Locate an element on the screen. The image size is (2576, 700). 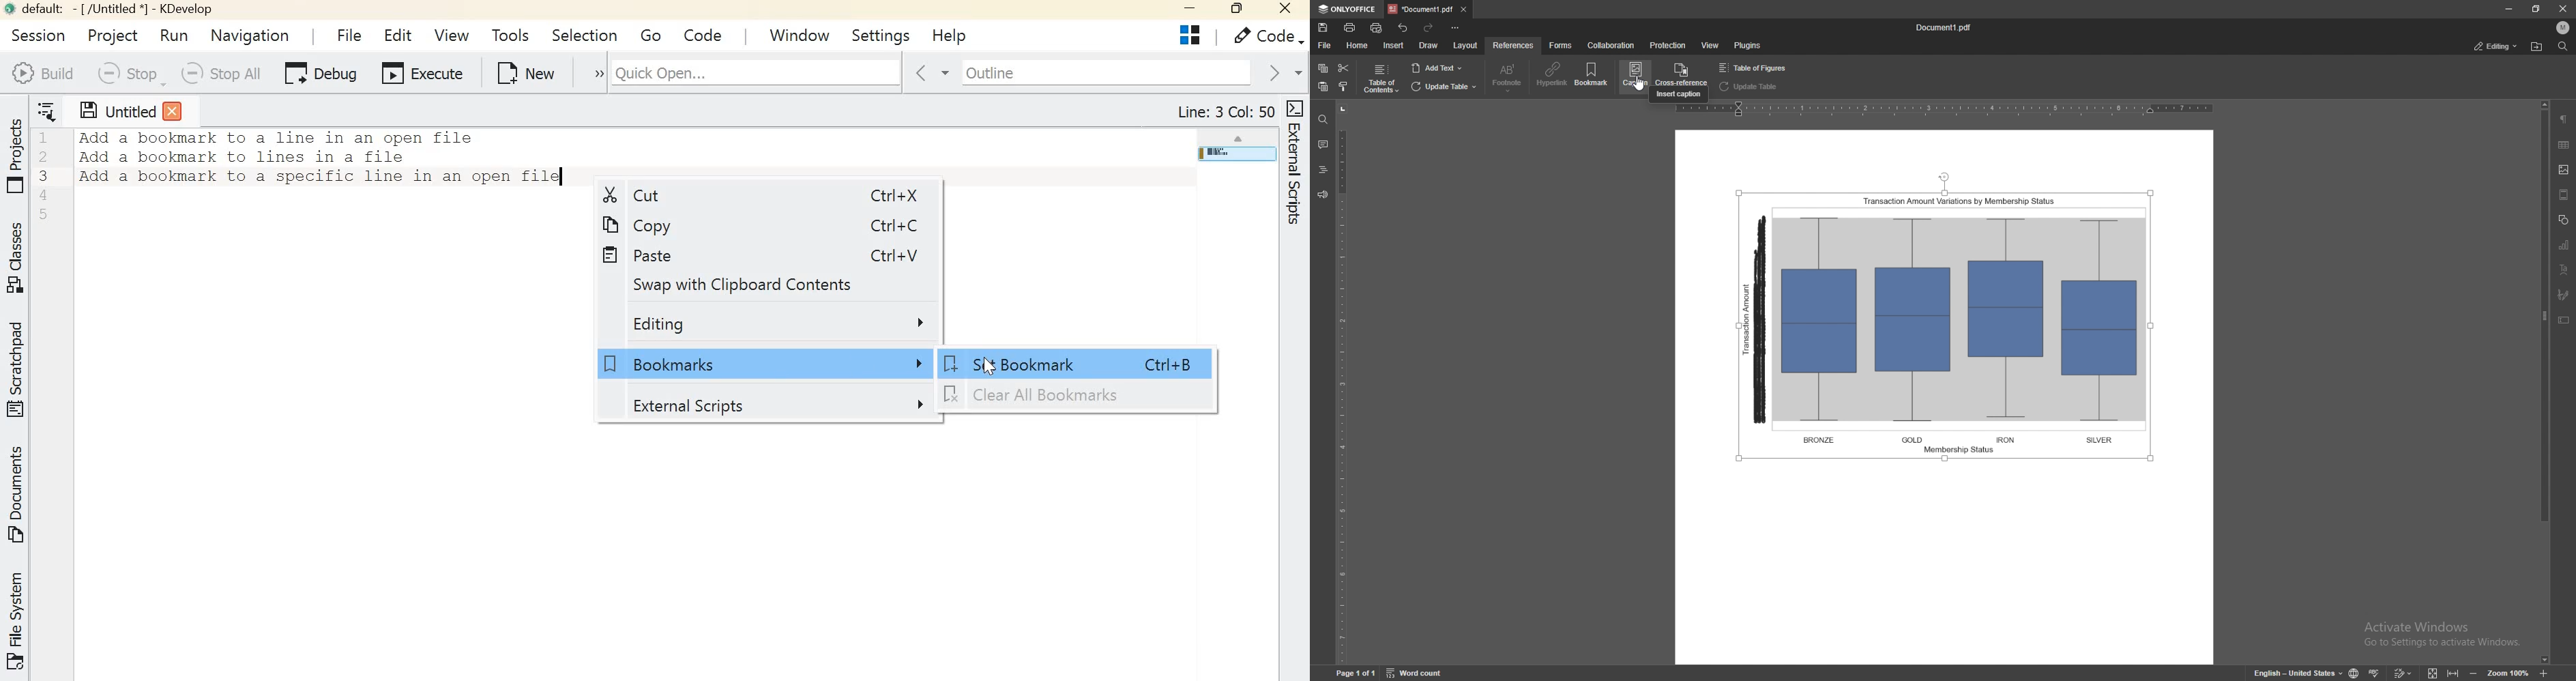
locate file is located at coordinates (2538, 48).